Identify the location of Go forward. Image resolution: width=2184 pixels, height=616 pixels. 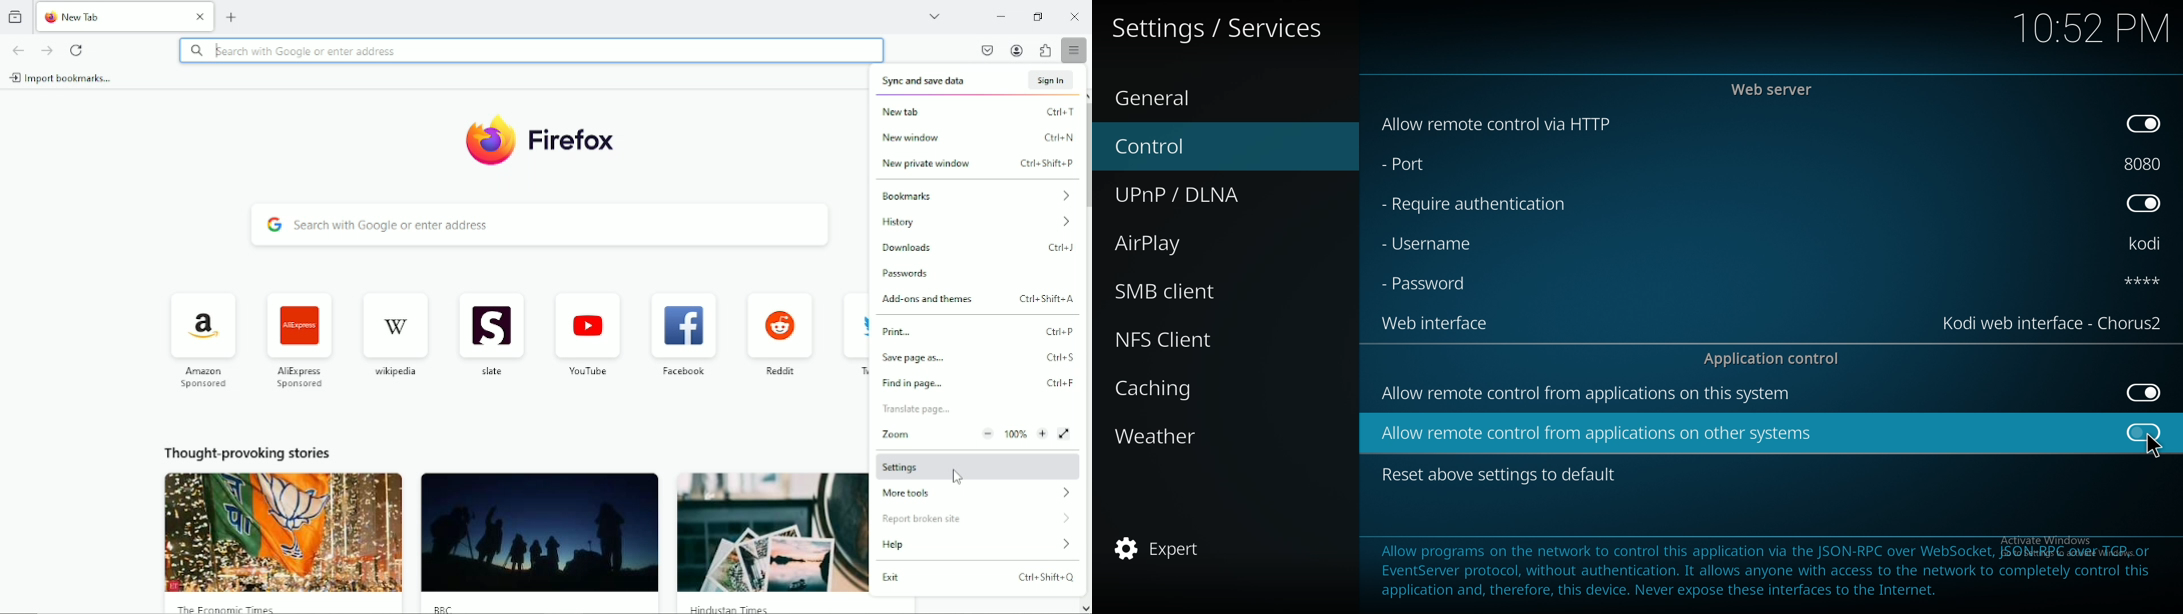
(46, 50).